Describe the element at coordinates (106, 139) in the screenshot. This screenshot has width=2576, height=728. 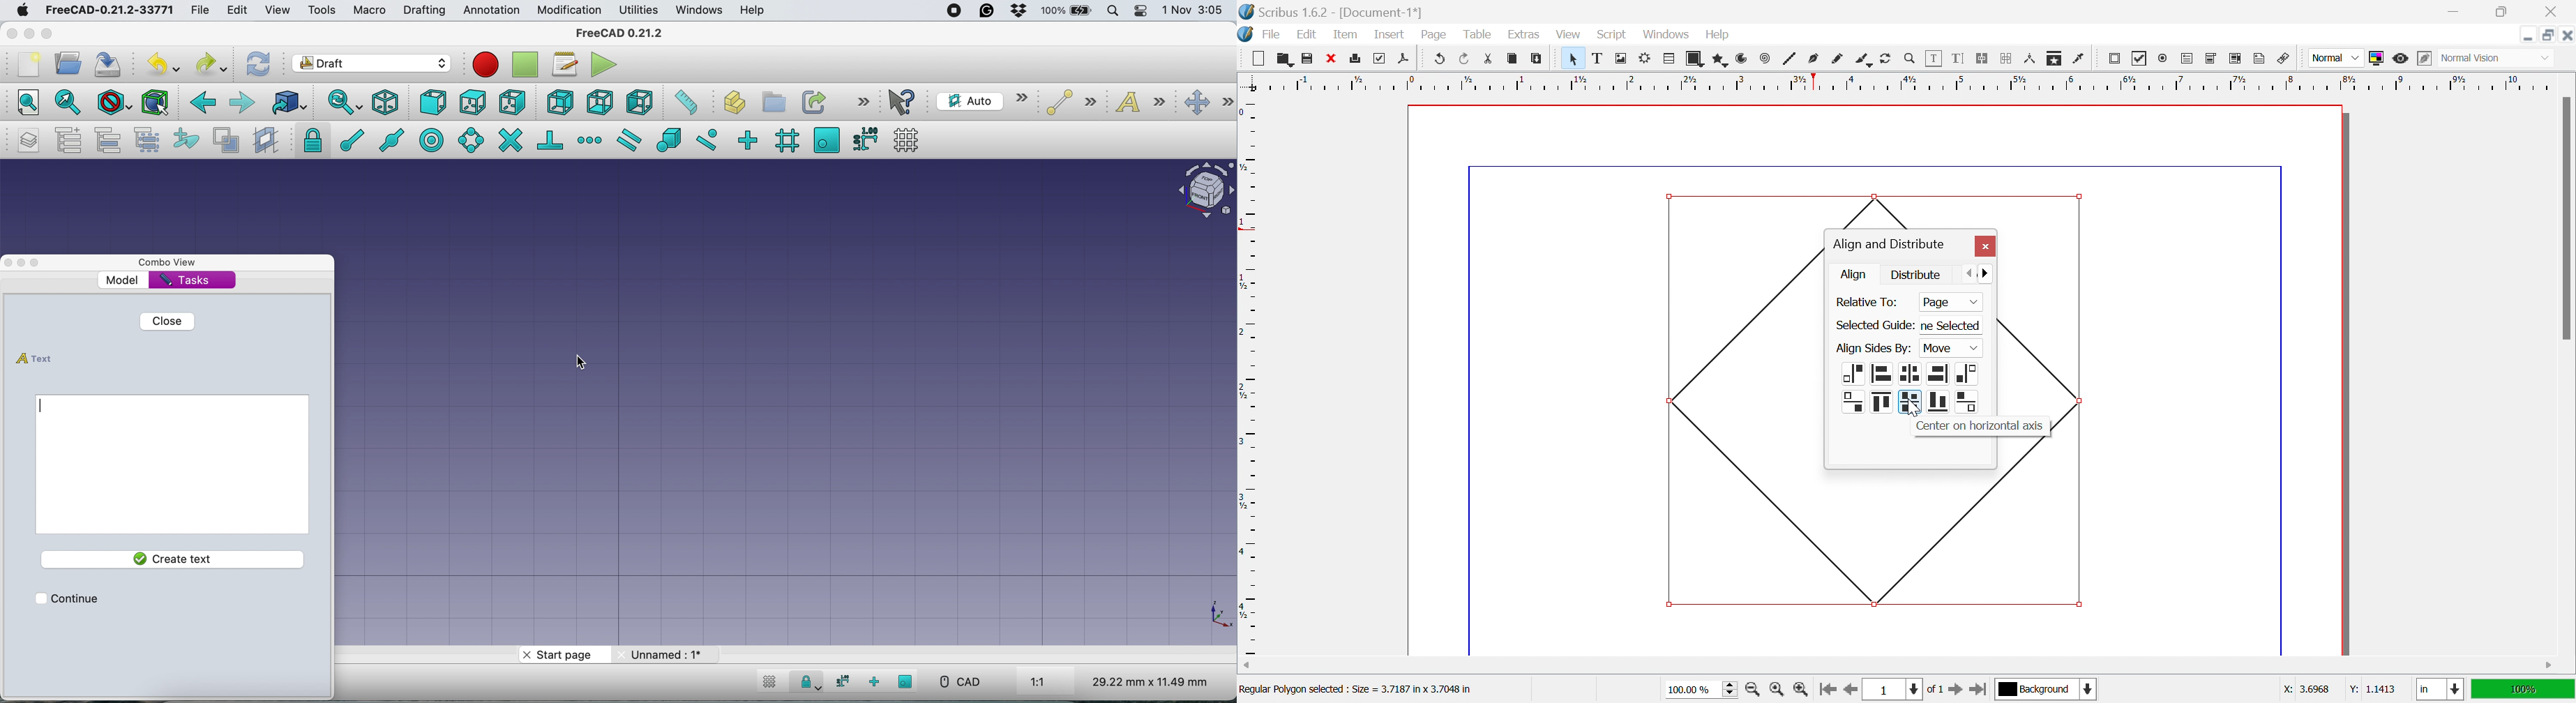
I see `move to group` at that location.